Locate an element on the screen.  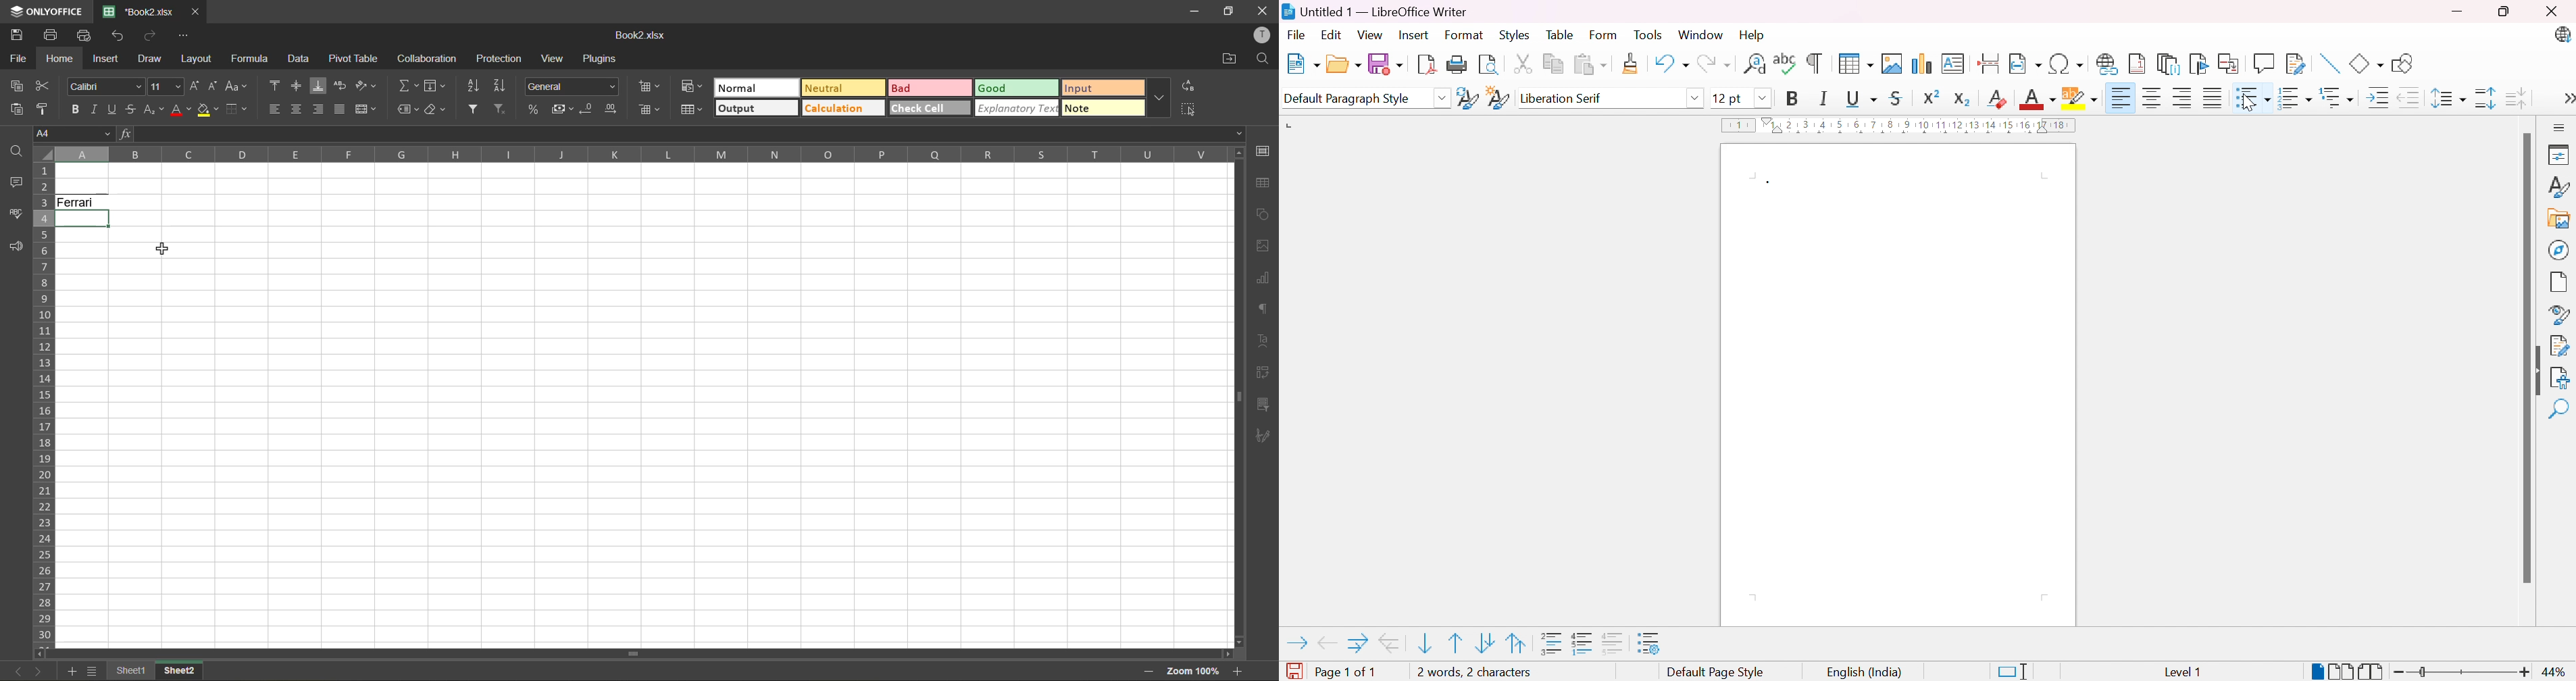
Decrease indent is located at coordinates (2408, 97).